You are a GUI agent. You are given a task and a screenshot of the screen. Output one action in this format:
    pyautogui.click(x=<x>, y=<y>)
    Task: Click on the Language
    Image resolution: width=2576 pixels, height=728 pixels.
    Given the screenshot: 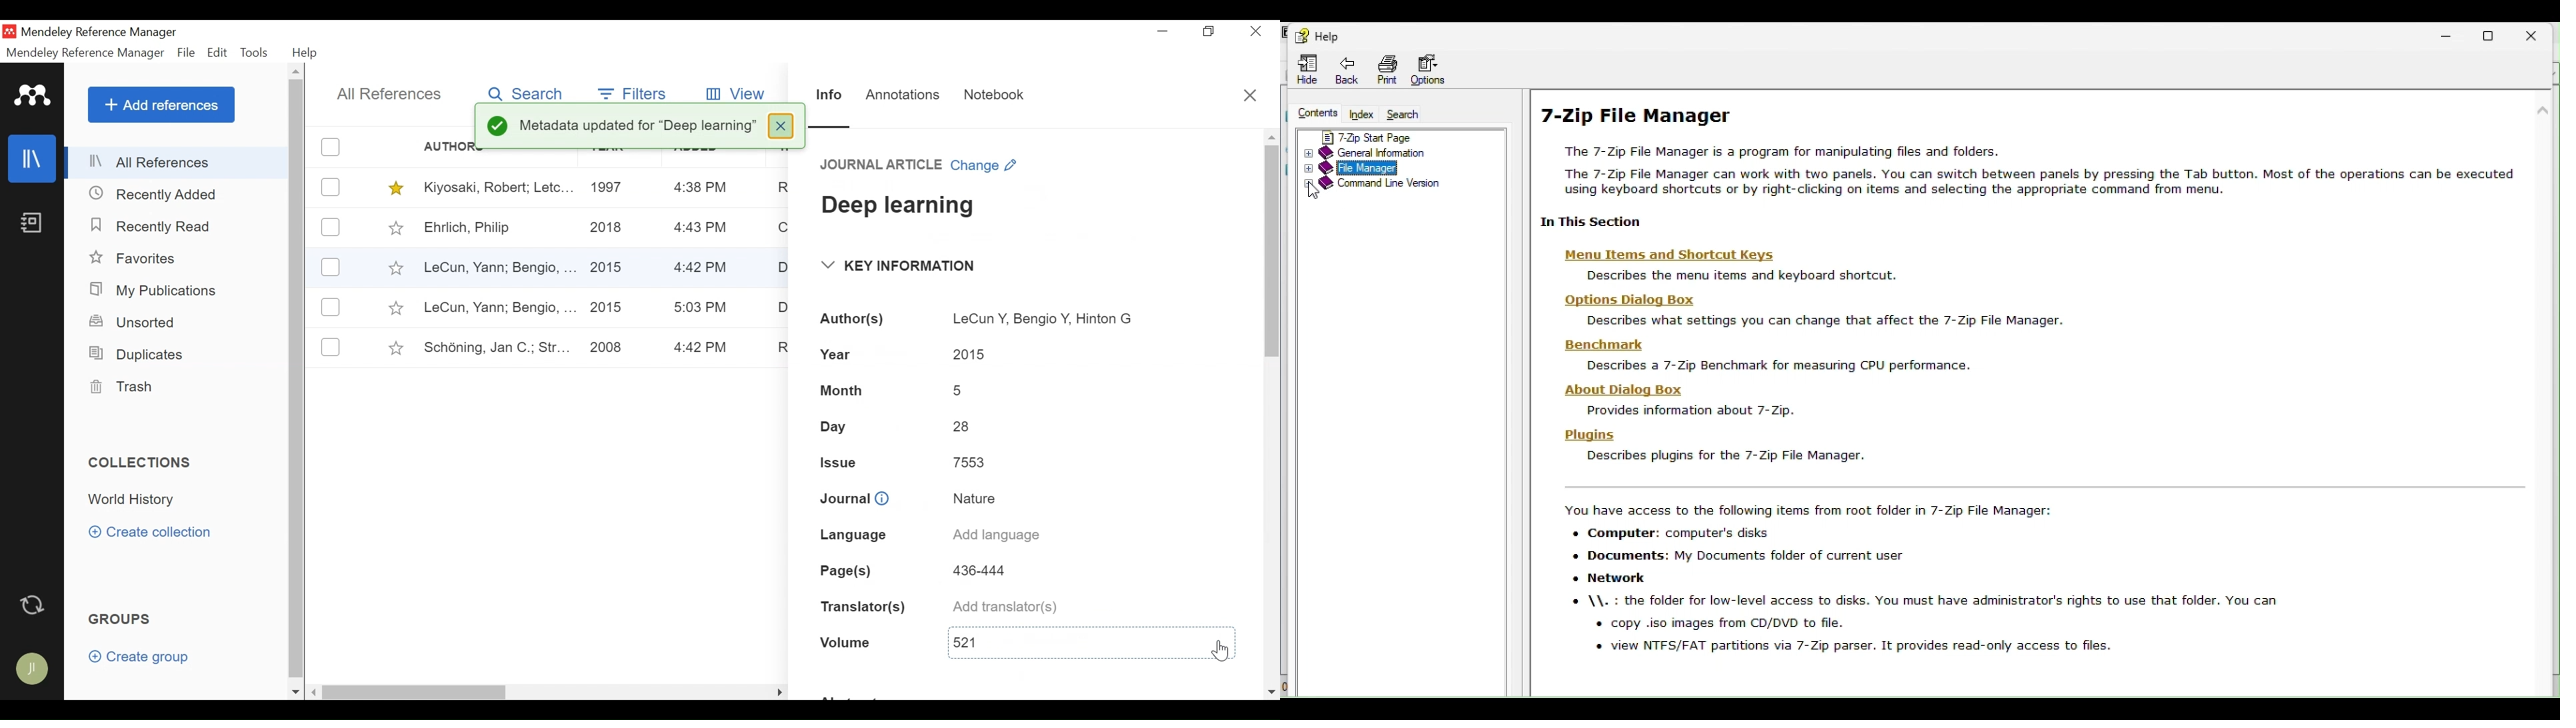 What is the action you would take?
    pyautogui.click(x=851, y=534)
    